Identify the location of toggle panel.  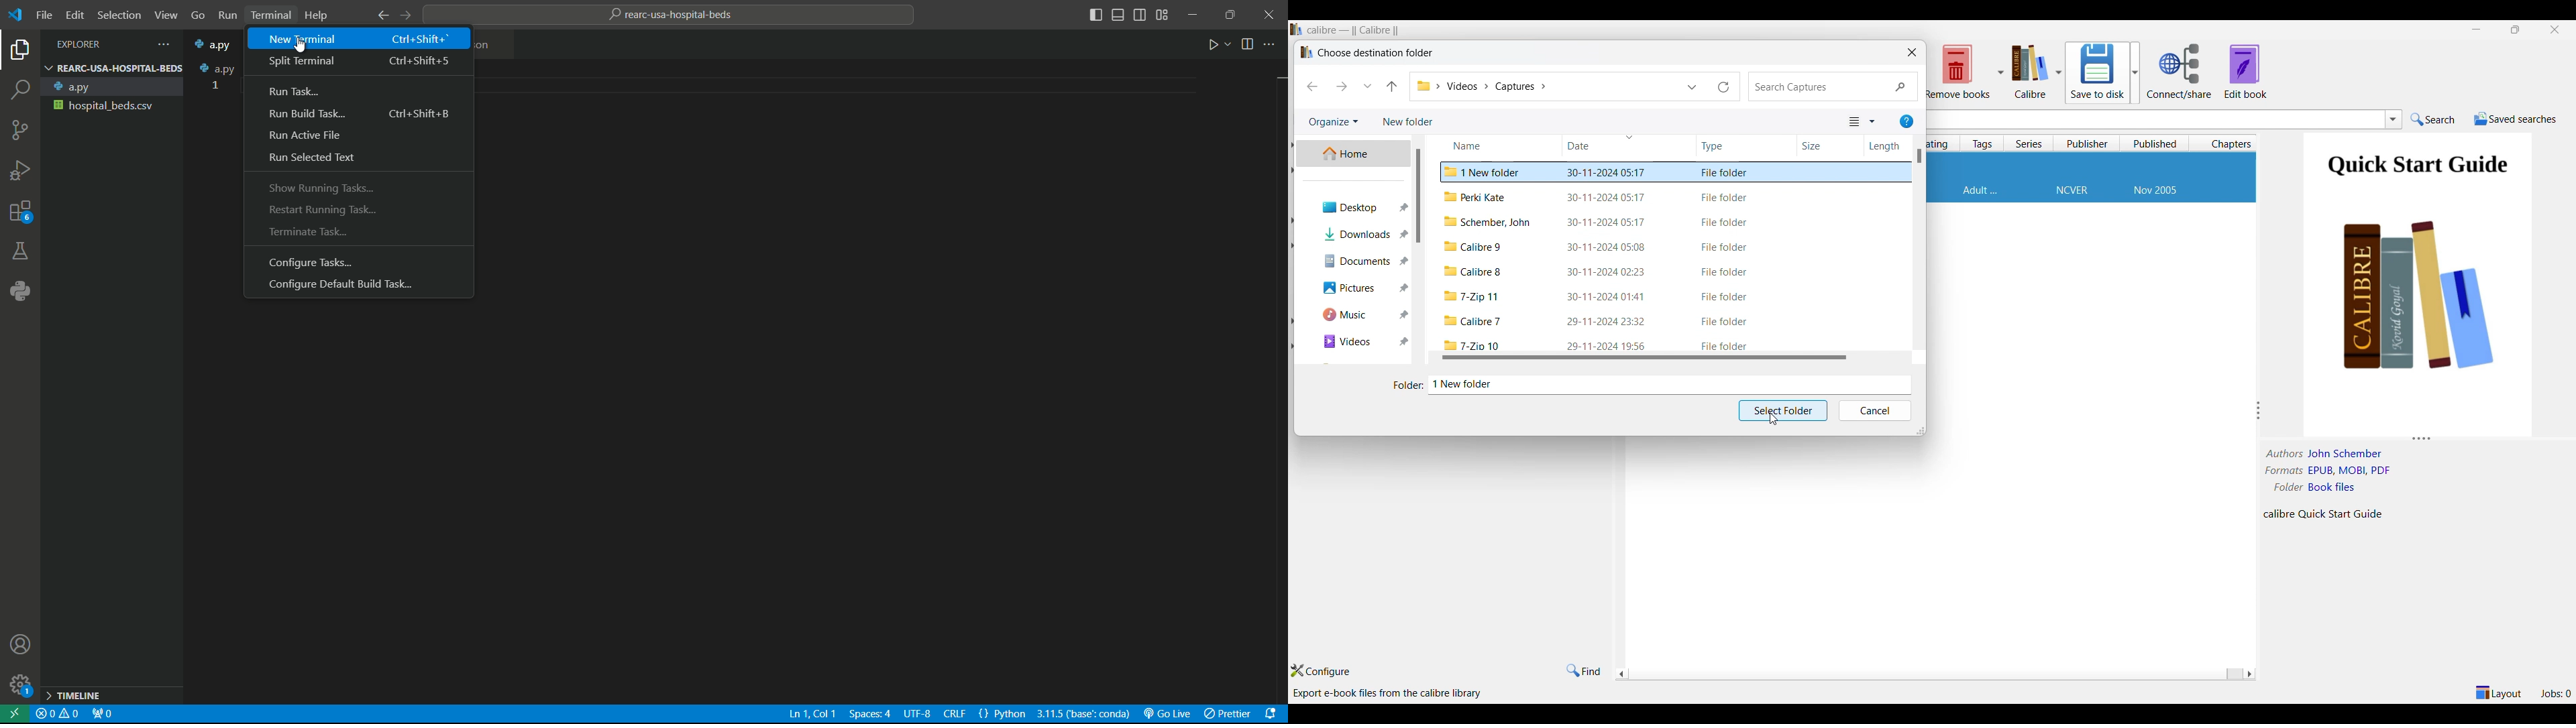
(1118, 15).